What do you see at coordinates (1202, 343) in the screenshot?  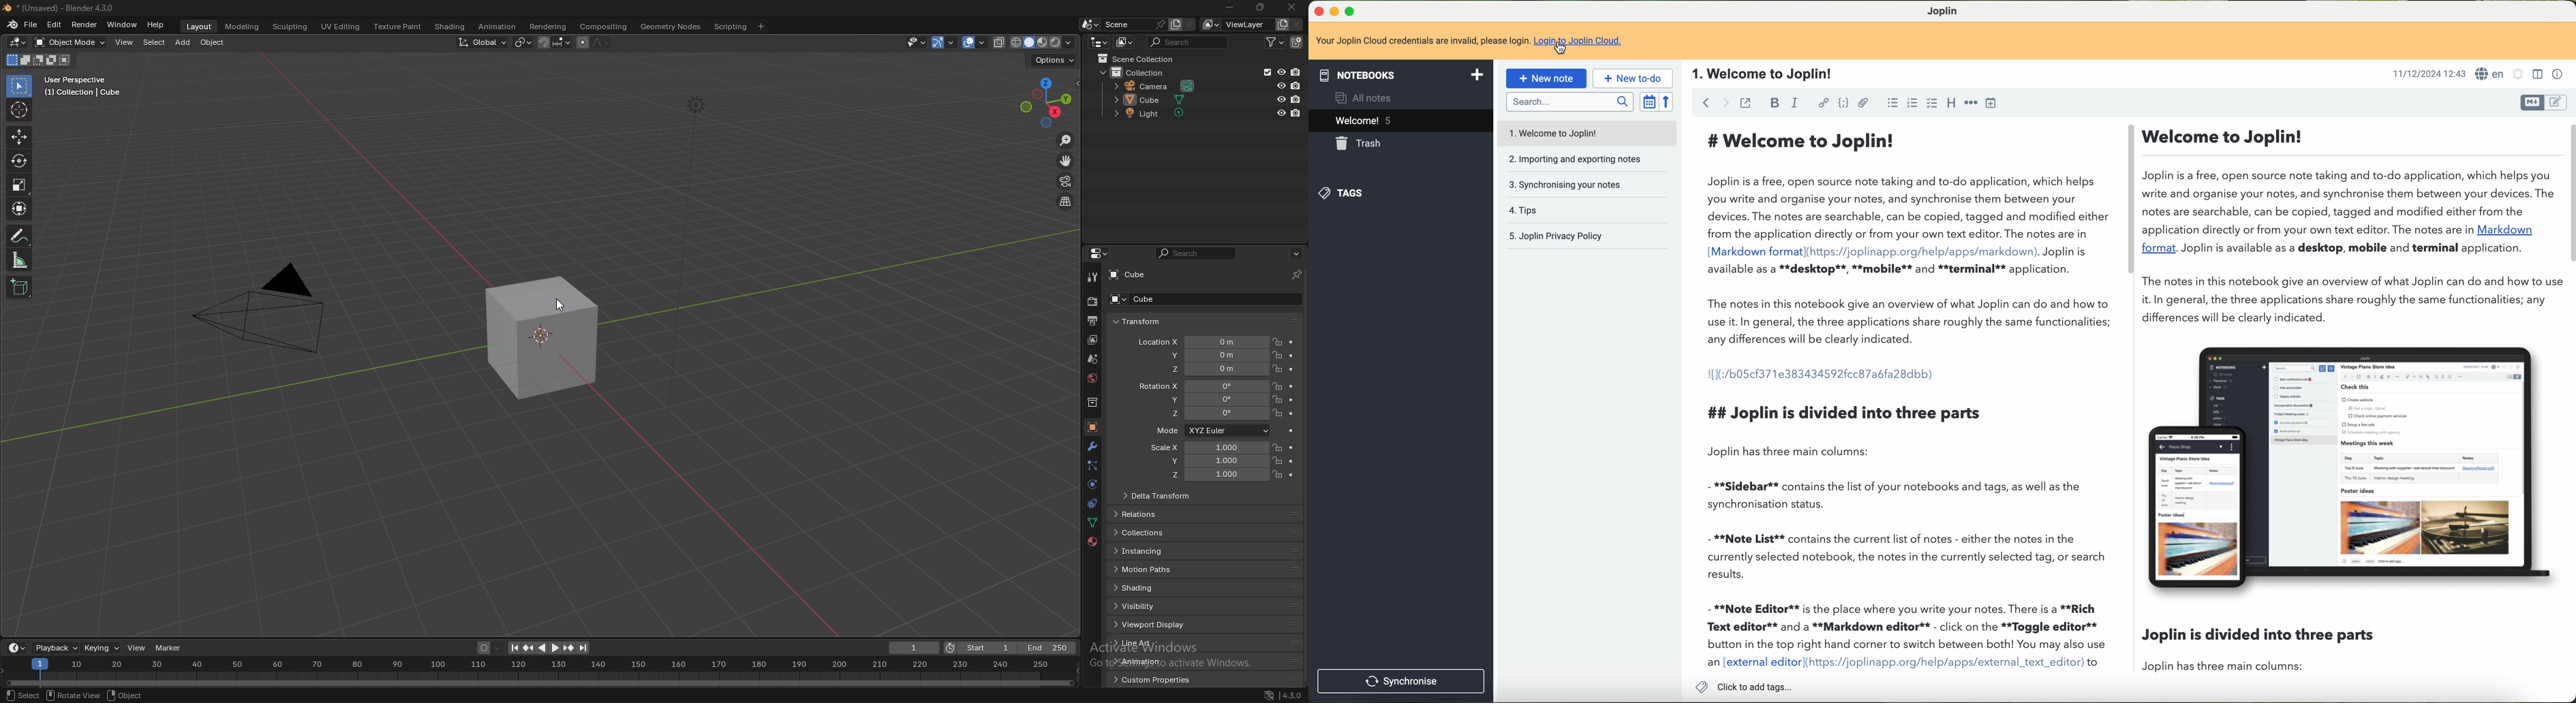 I see `location x` at bounding box center [1202, 343].